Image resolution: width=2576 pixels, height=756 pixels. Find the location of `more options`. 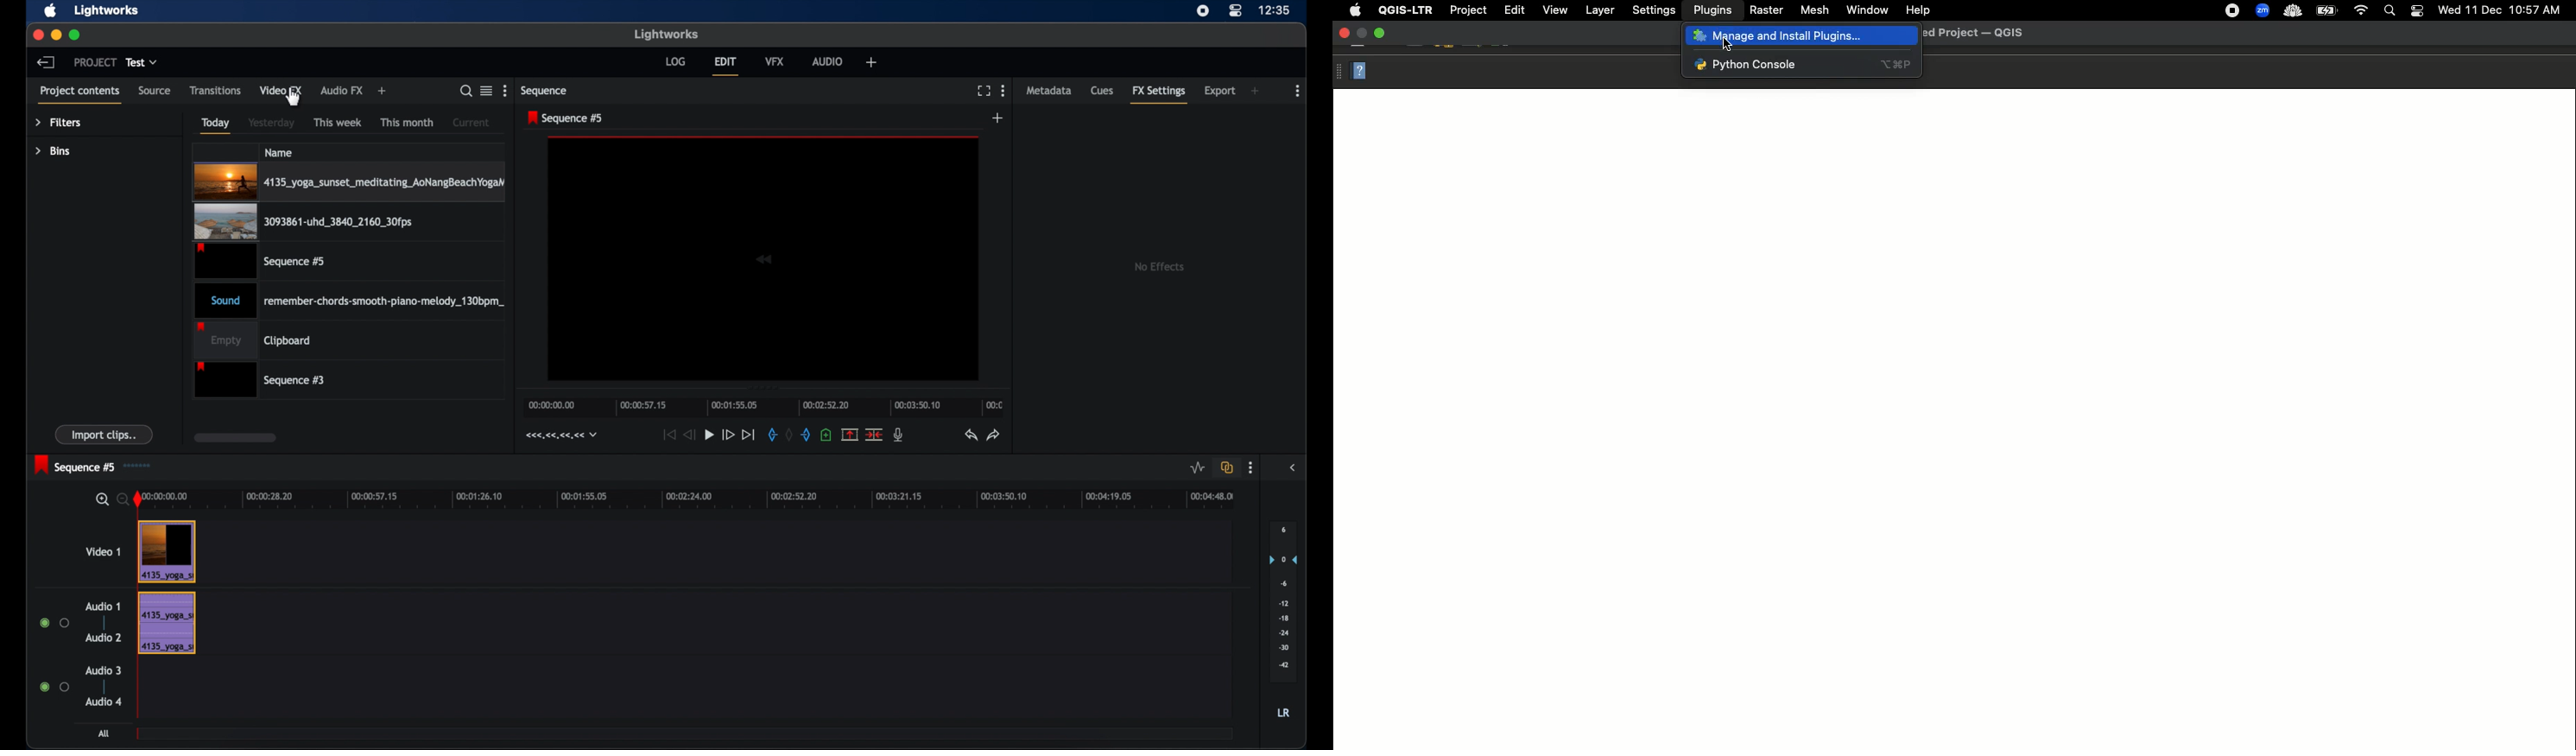

more options is located at coordinates (1299, 90).